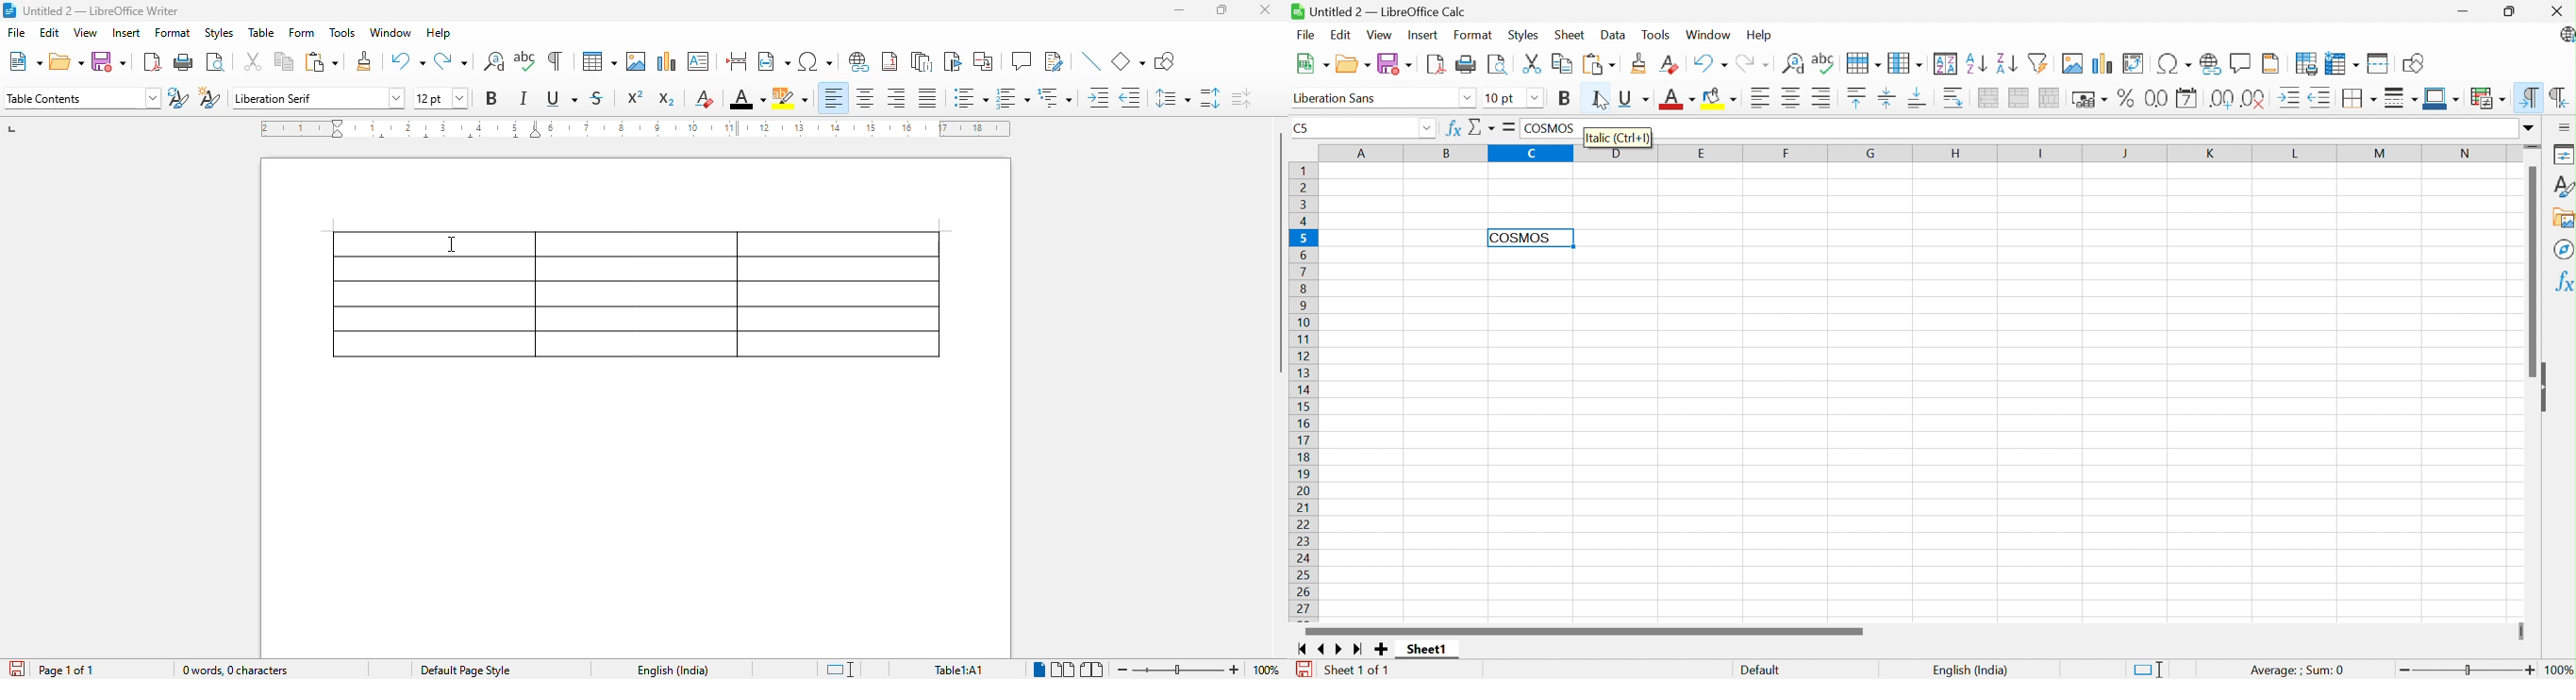  Describe the element at coordinates (1560, 65) in the screenshot. I see `Copy` at that location.